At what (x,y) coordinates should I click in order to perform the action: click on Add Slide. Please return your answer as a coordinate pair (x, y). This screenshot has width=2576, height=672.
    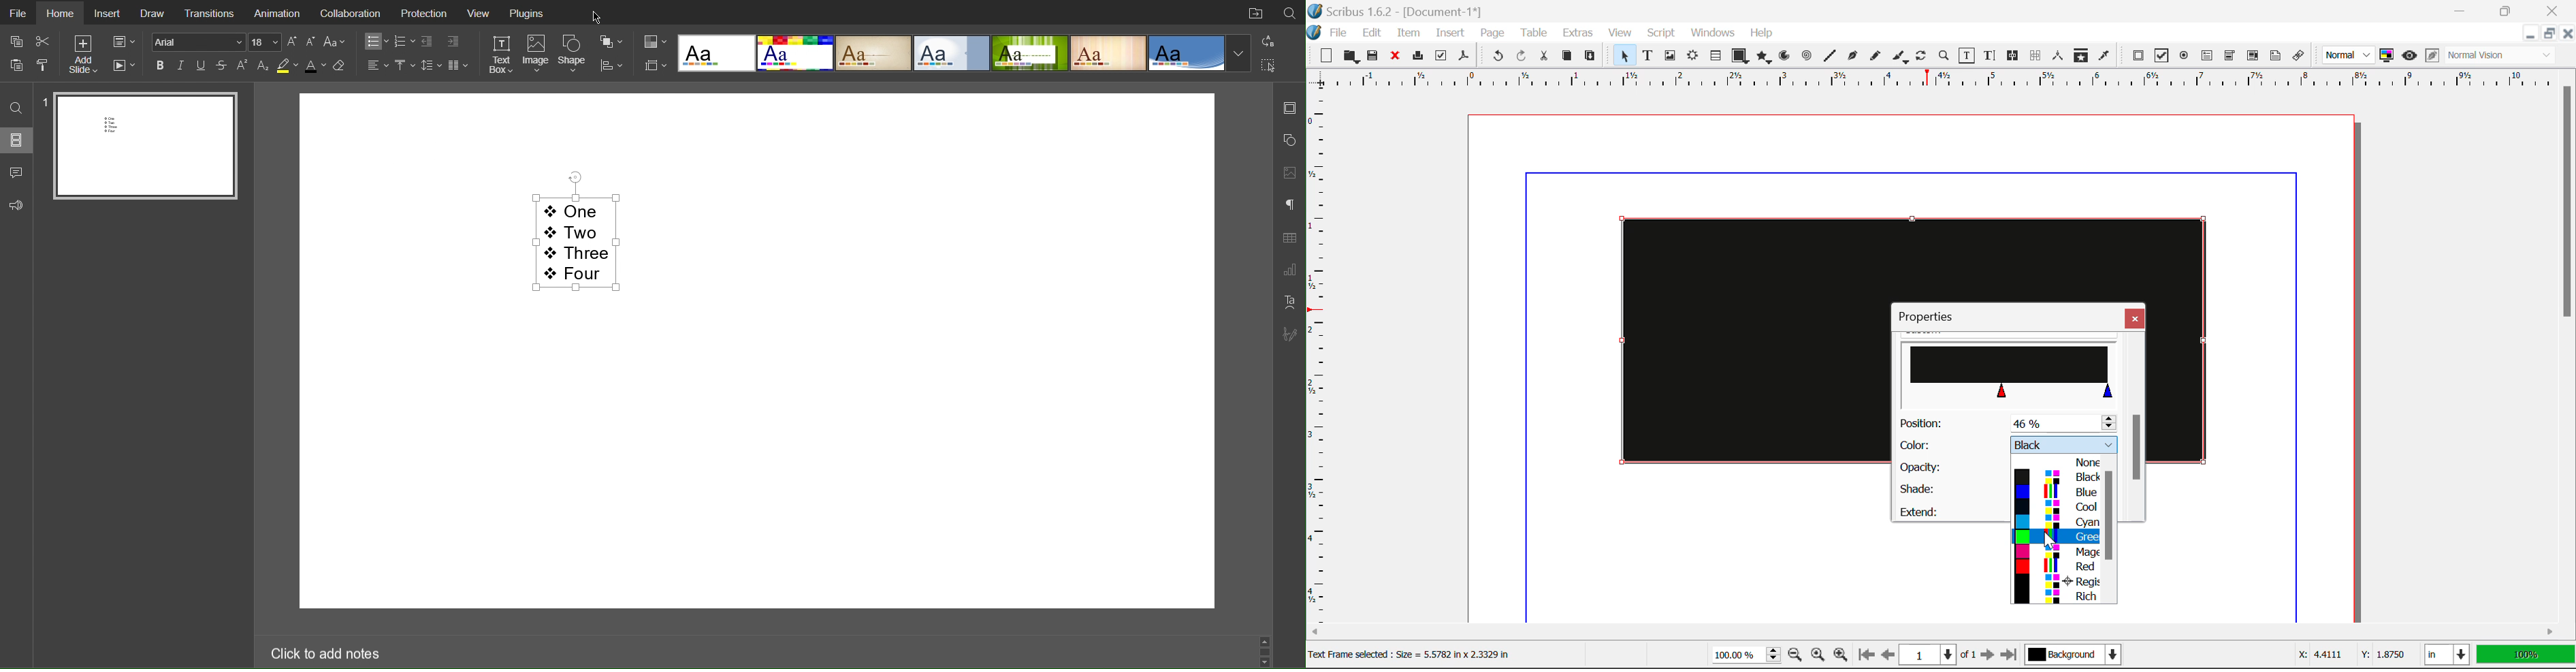
    Looking at the image, I should click on (86, 55).